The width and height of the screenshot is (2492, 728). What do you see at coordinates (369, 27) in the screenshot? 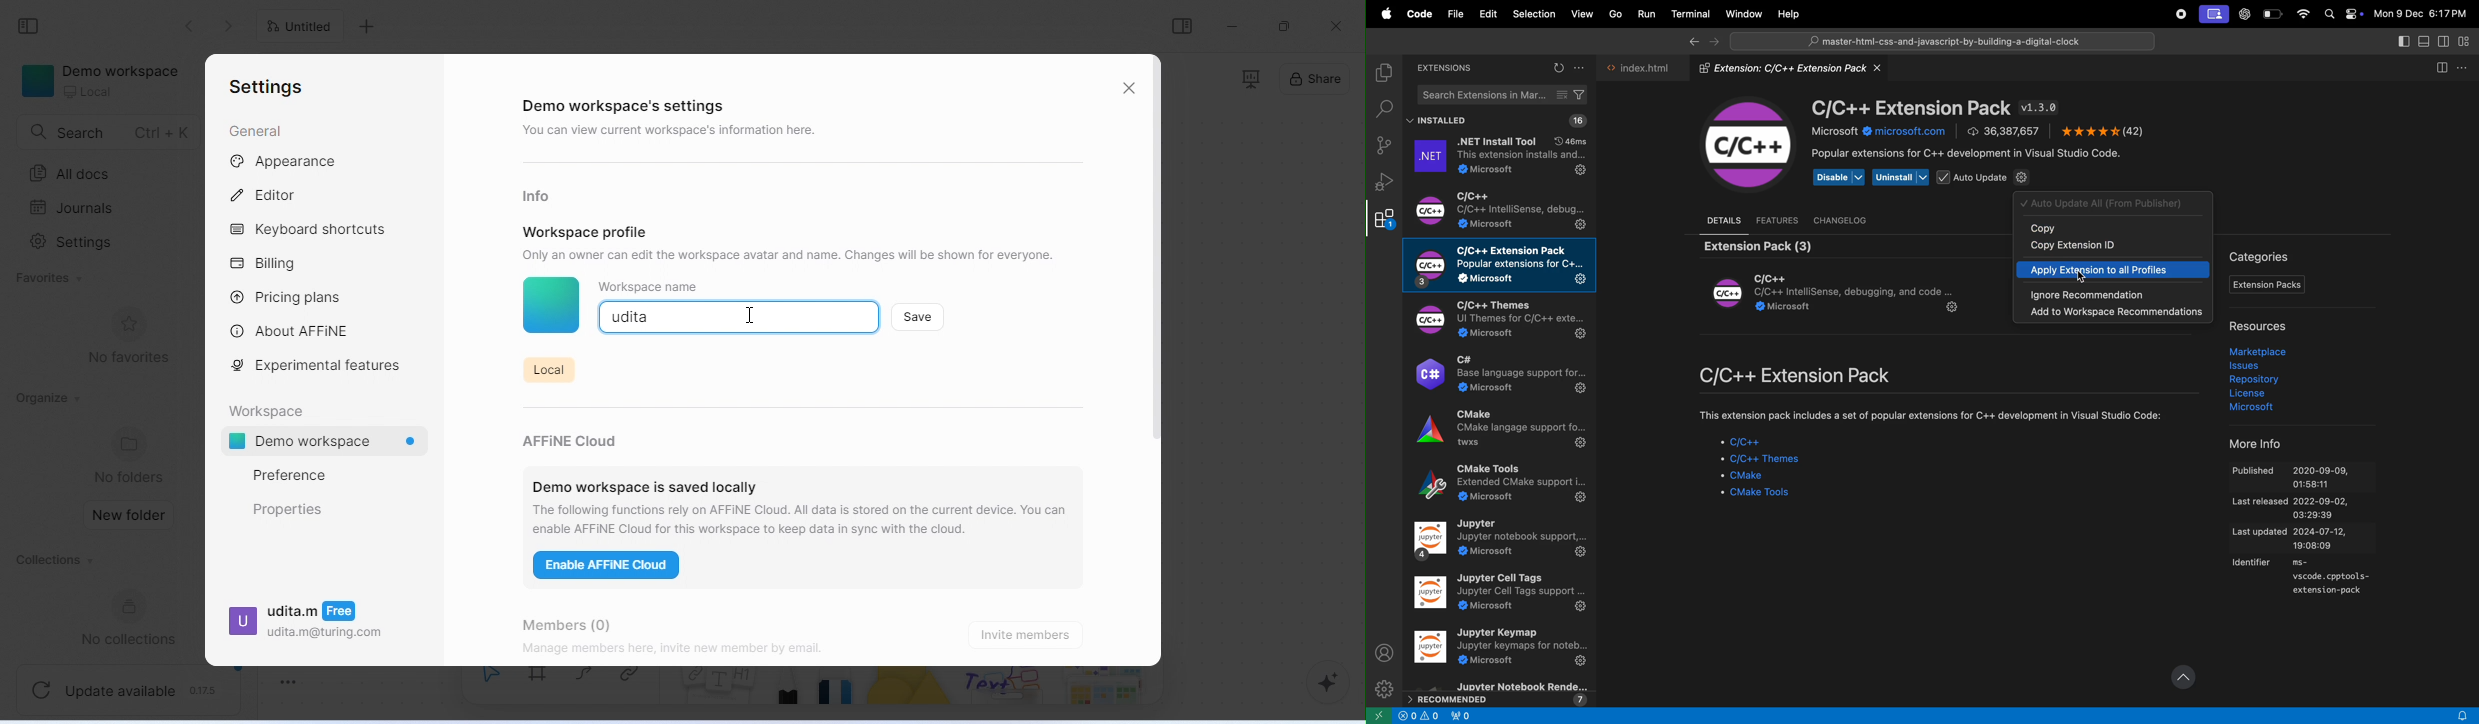
I see `add new tab` at bounding box center [369, 27].